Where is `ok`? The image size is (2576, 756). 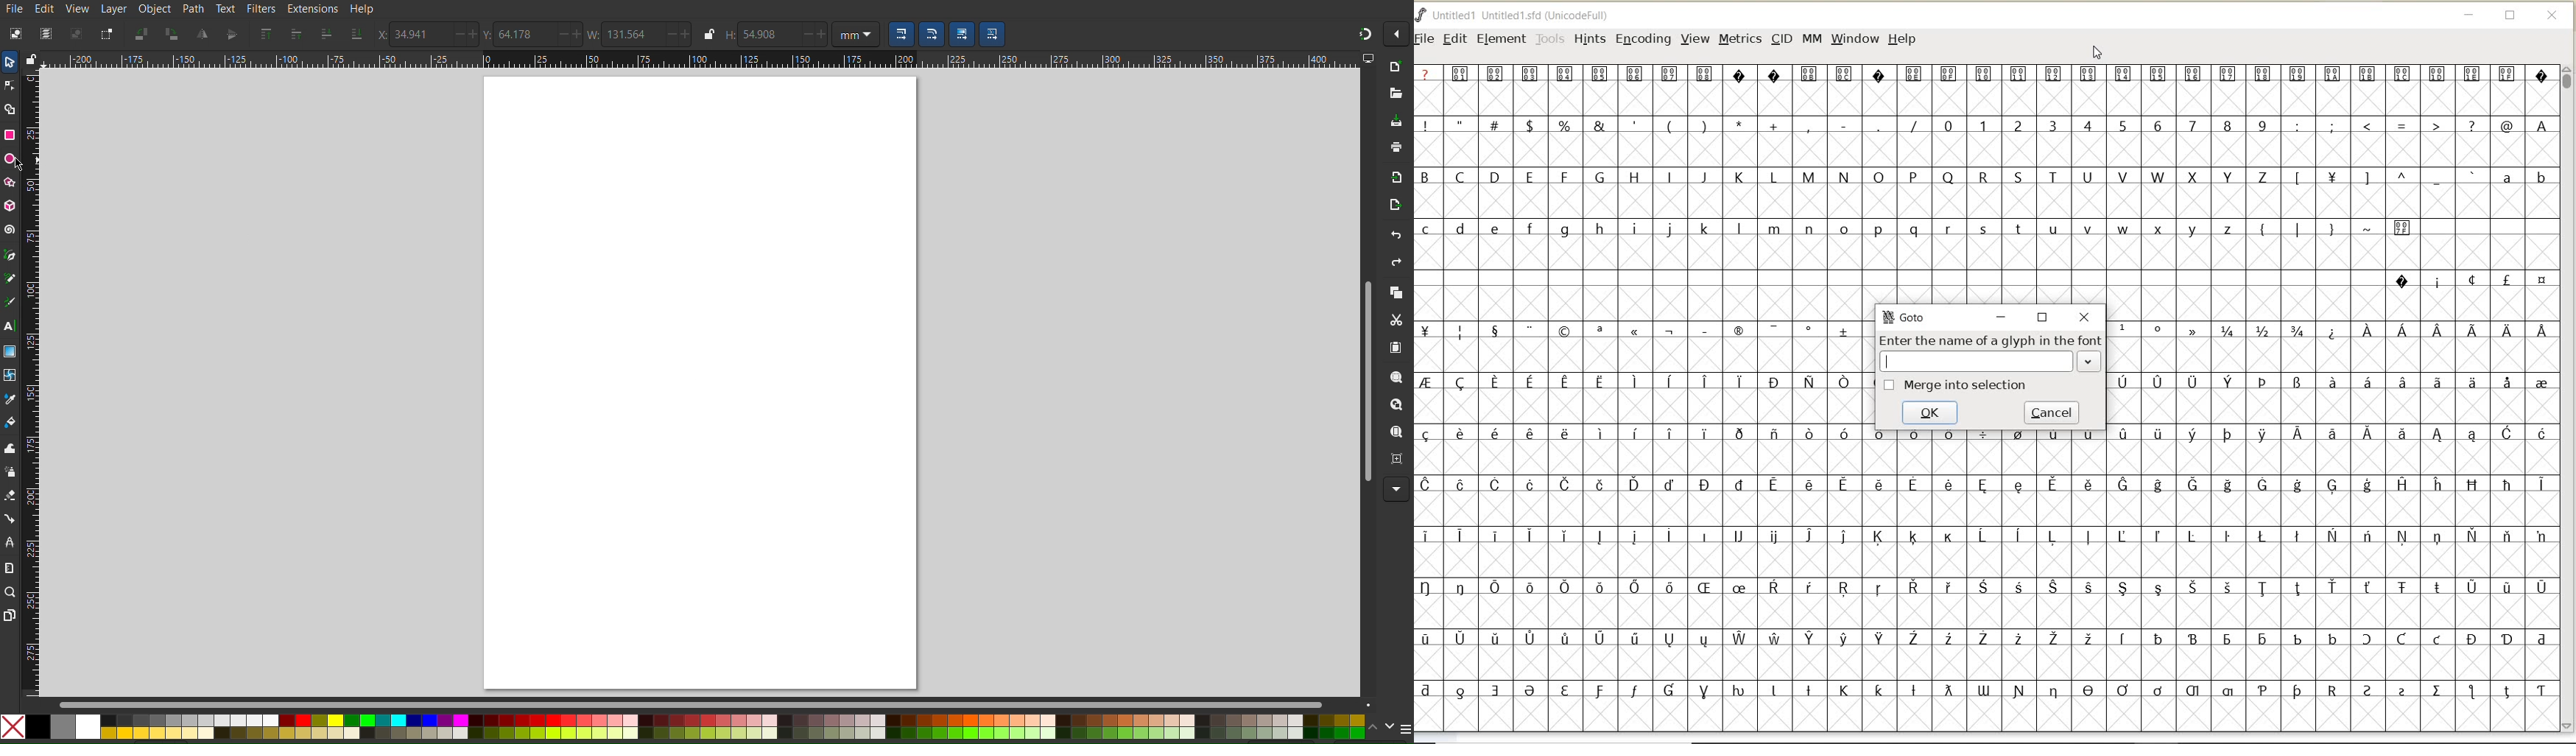 ok is located at coordinates (1928, 411).